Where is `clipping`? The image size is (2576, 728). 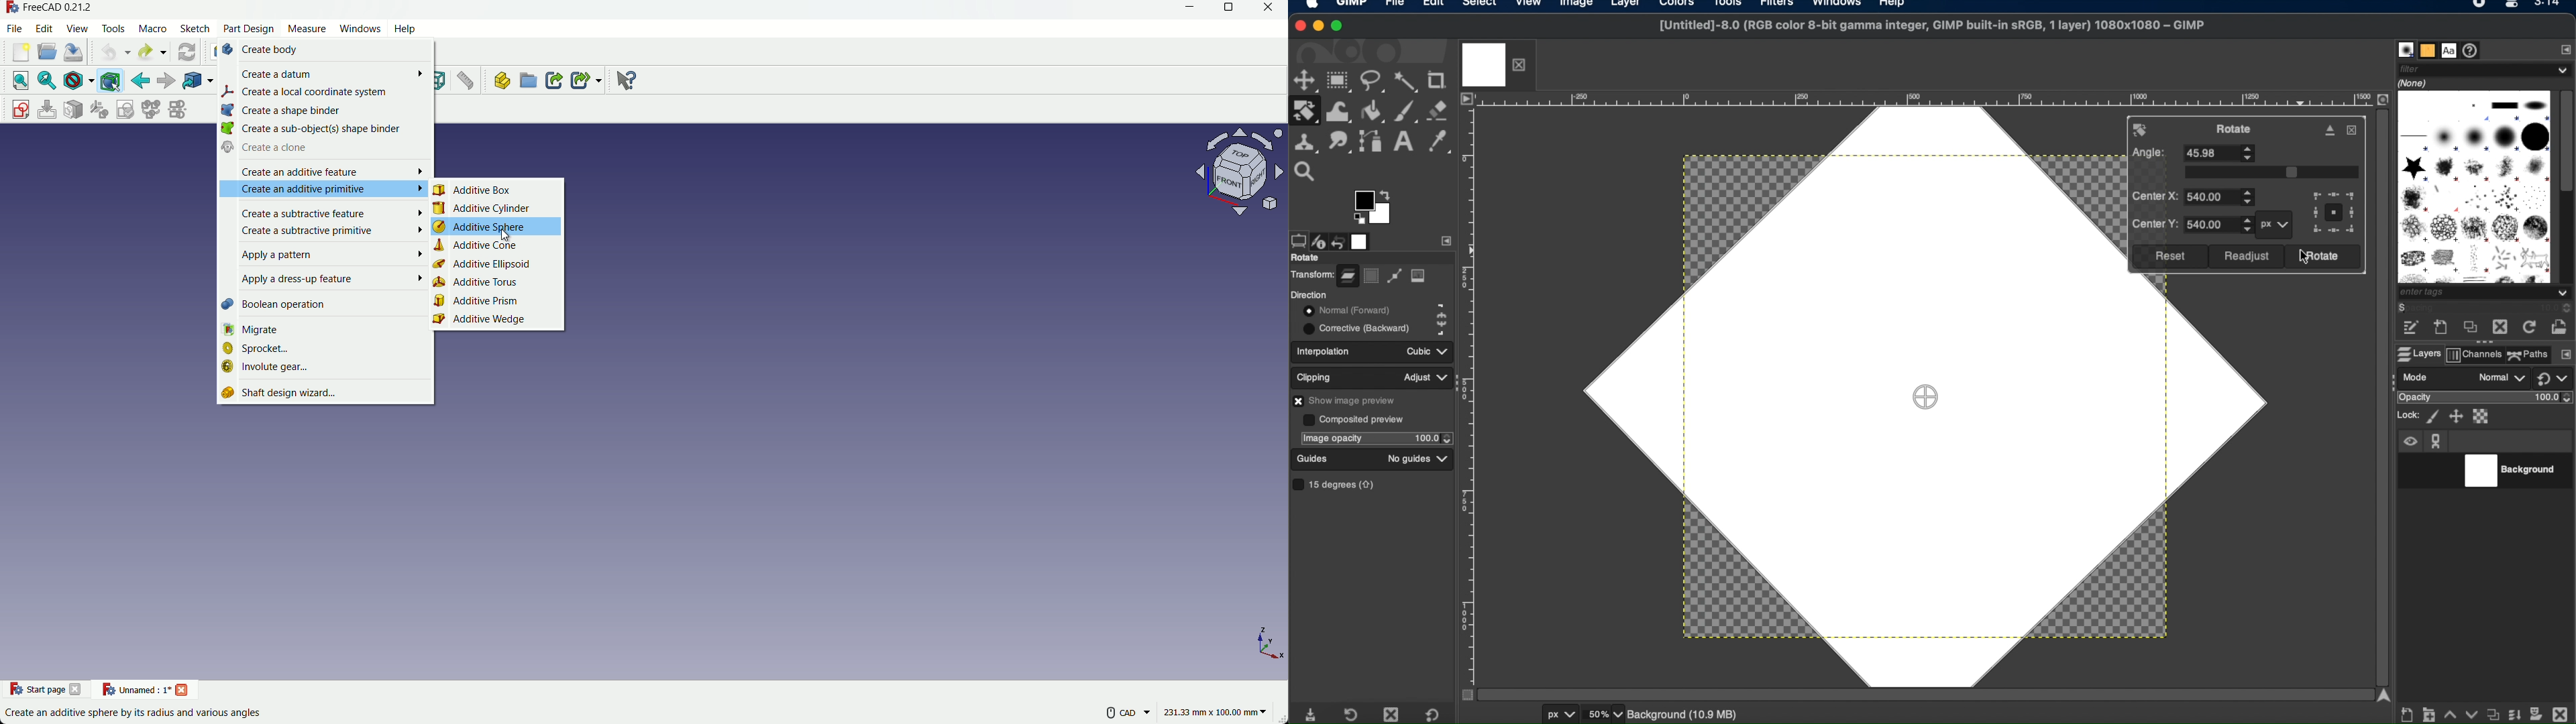
clipping is located at coordinates (1316, 375).